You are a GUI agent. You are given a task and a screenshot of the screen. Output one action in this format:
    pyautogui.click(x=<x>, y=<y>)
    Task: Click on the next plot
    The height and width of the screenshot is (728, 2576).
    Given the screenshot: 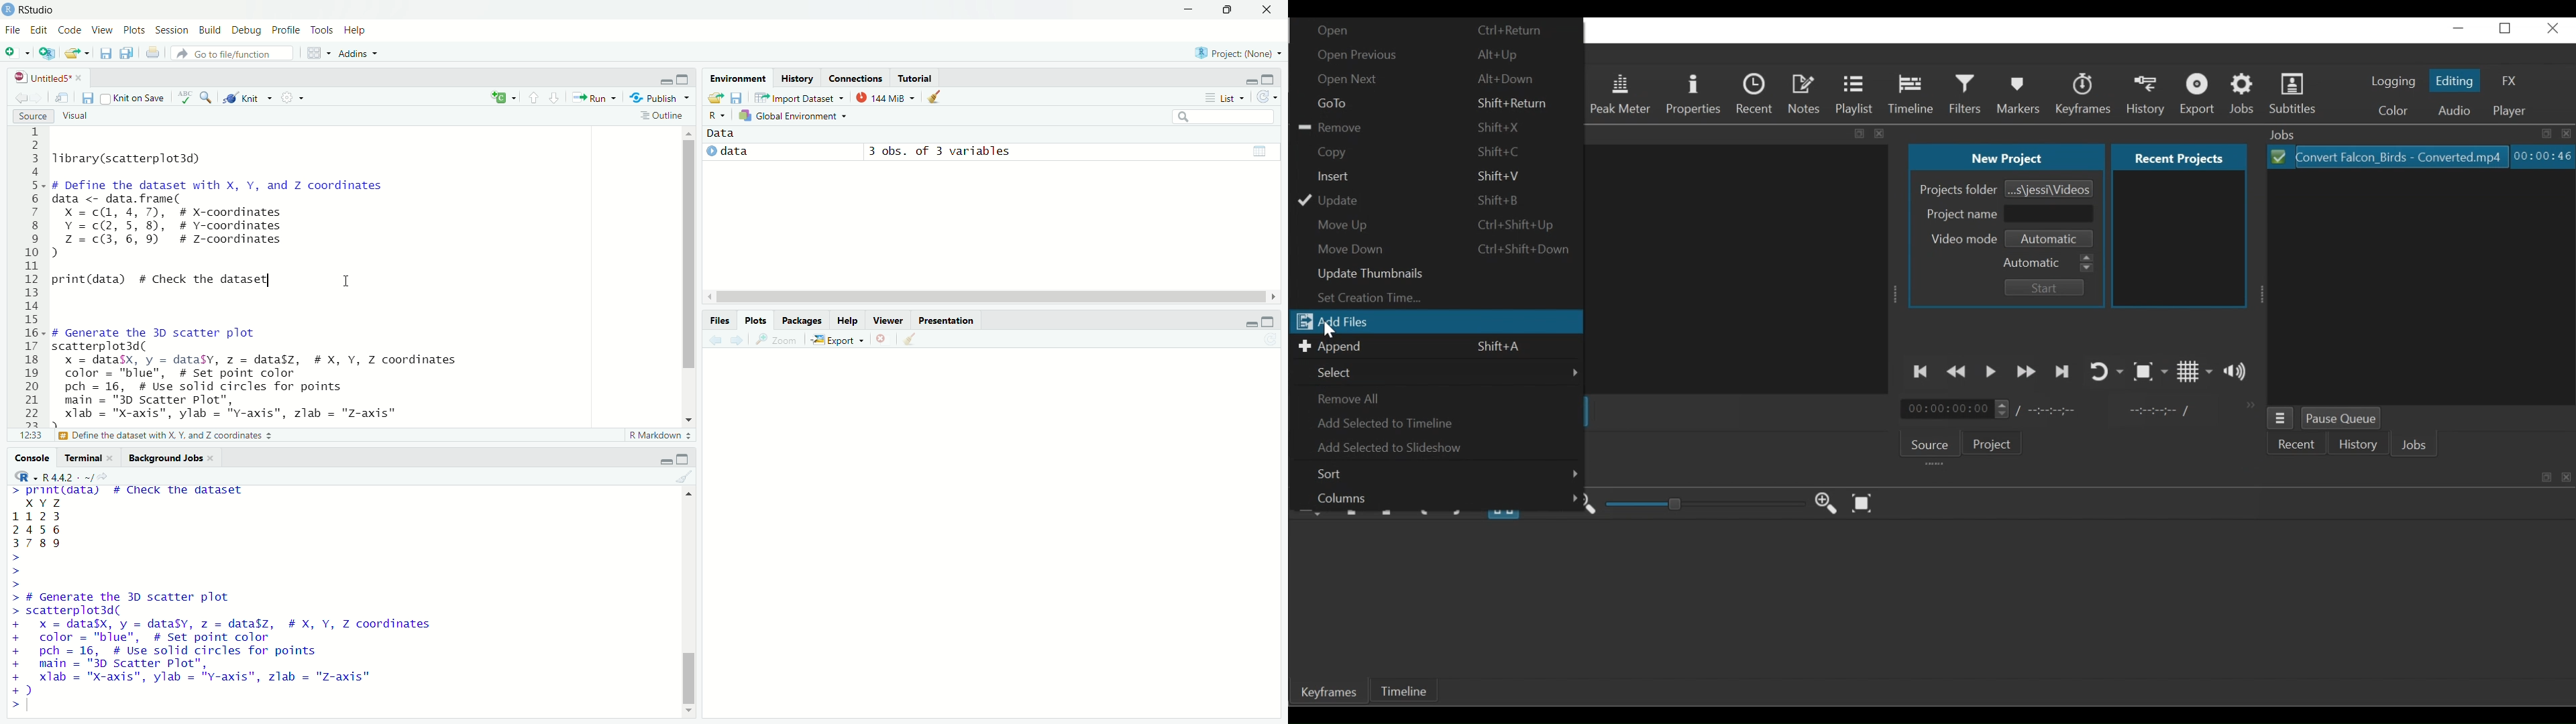 What is the action you would take?
    pyautogui.click(x=736, y=341)
    